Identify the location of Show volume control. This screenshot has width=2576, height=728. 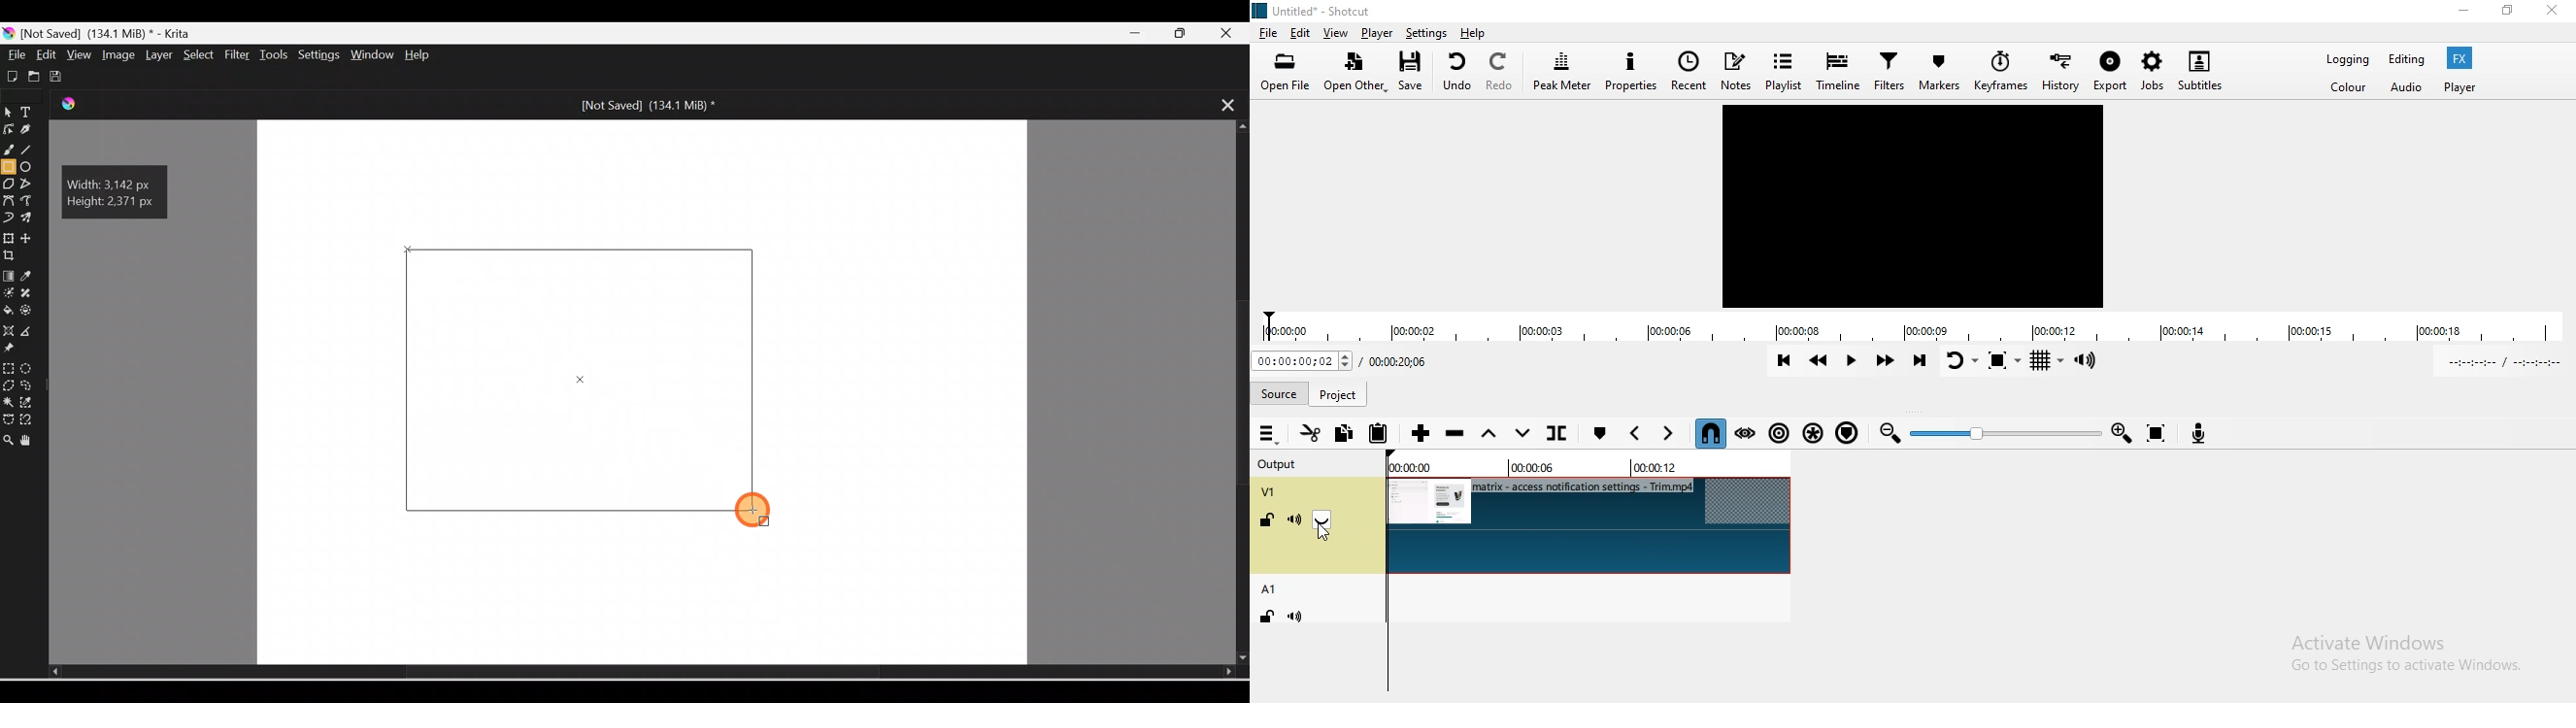
(2092, 361).